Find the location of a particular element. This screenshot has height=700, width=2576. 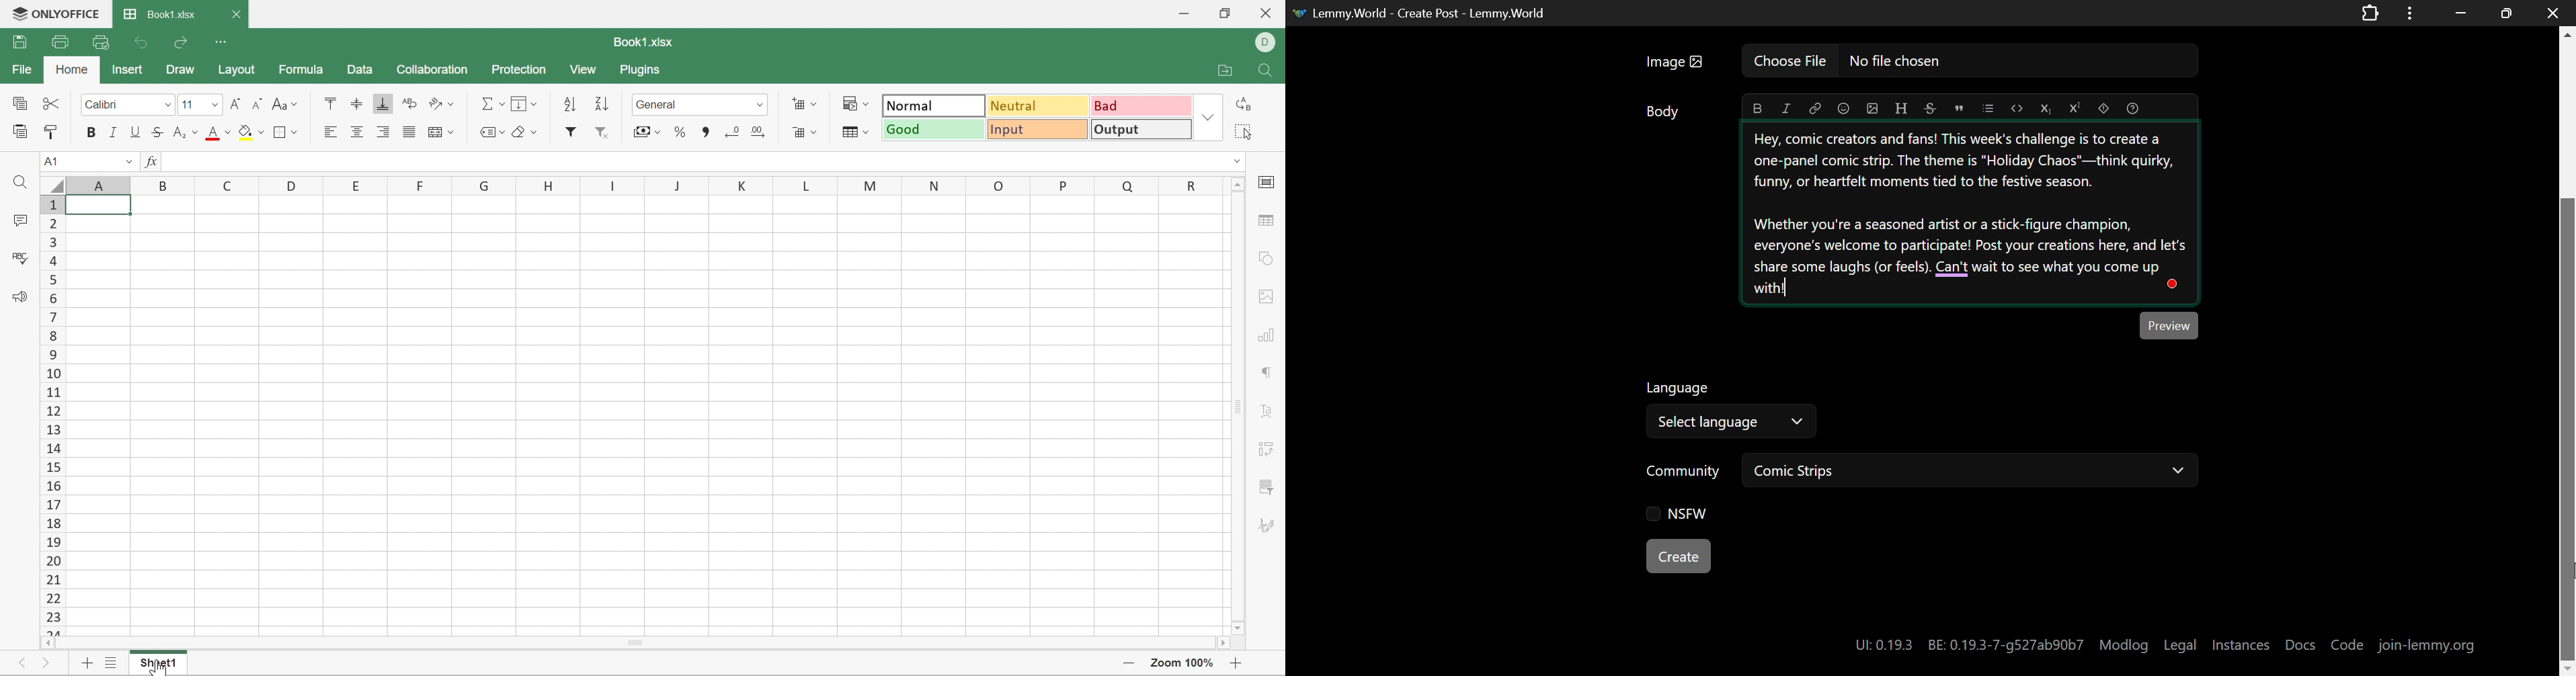

Select all rows and columns is located at coordinates (49, 183).